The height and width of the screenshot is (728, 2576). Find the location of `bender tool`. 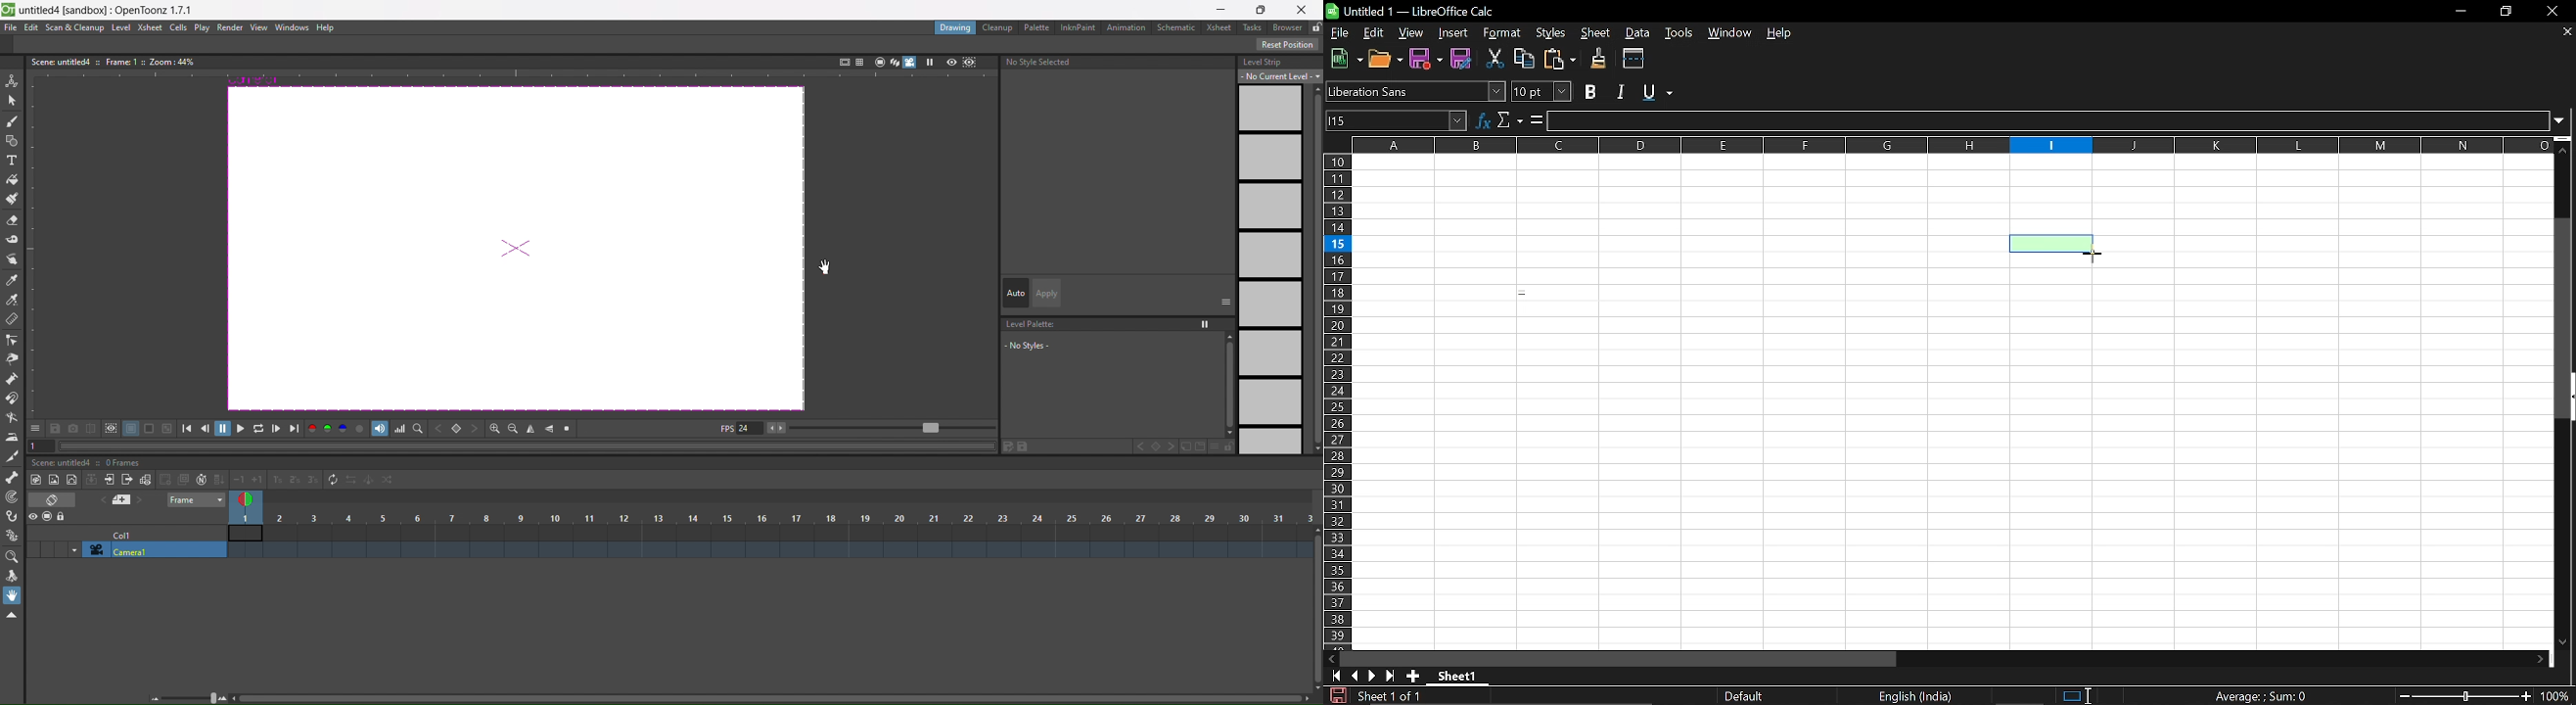

bender tool is located at coordinates (12, 417).